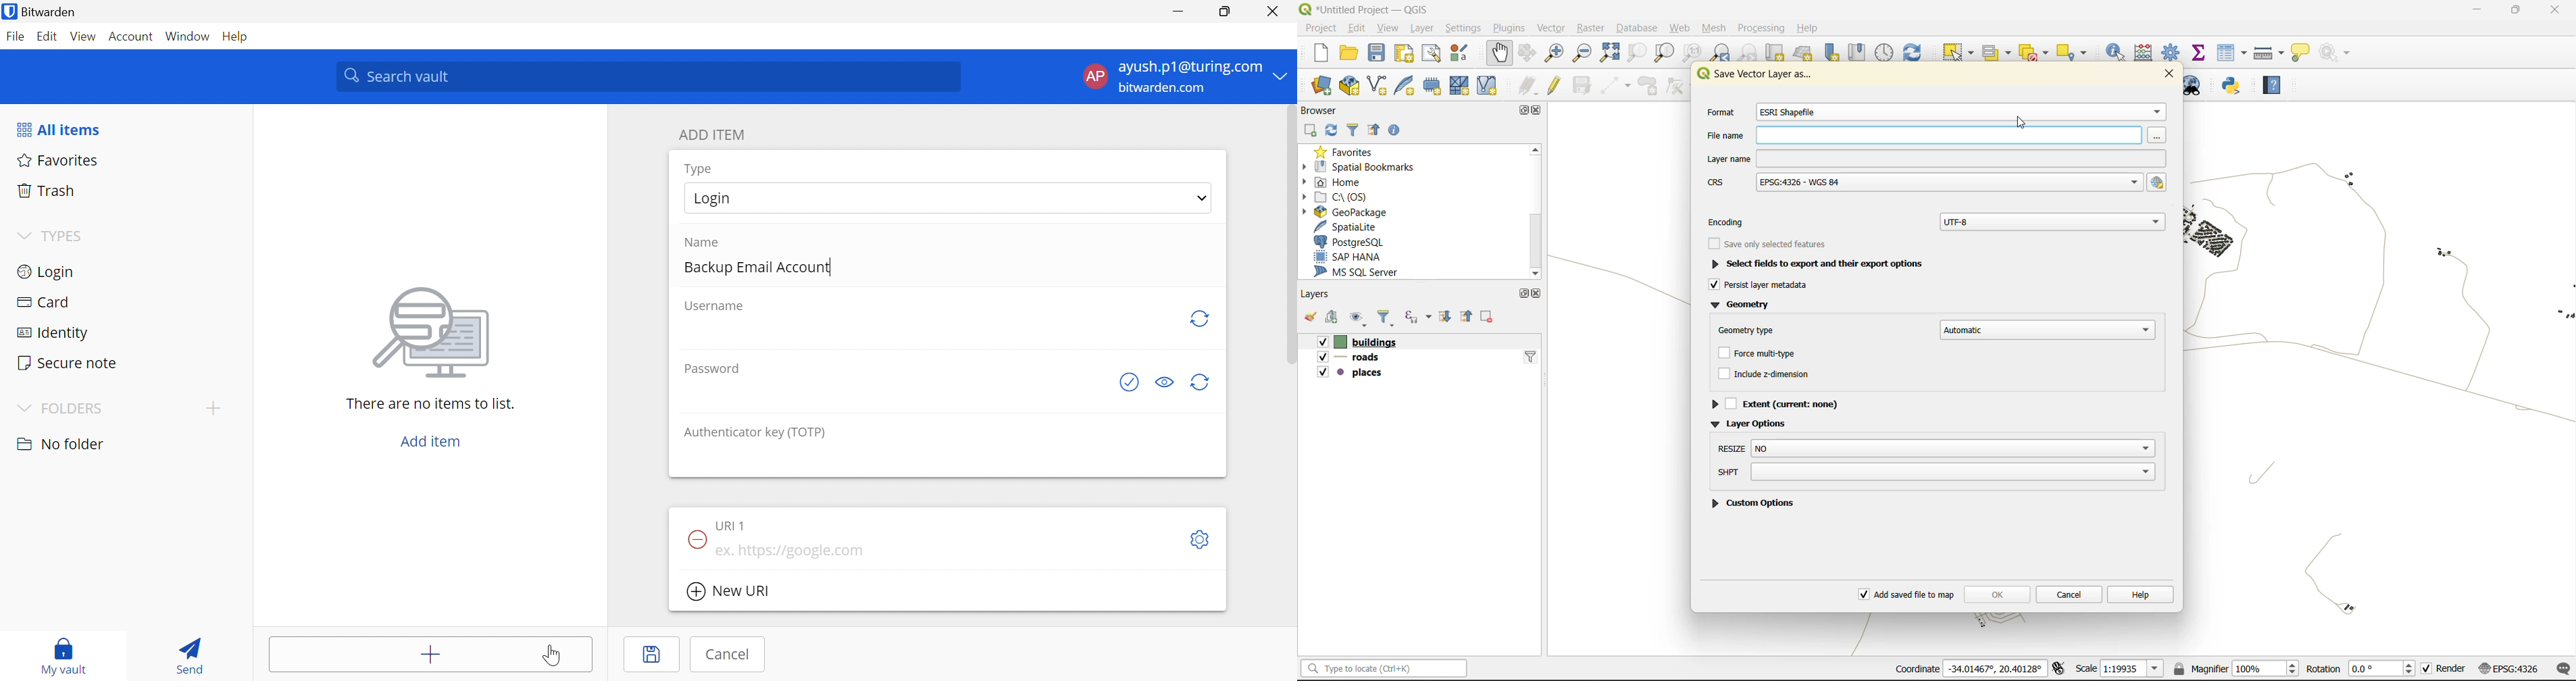 The height and width of the screenshot is (700, 2576). Describe the element at coordinates (1500, 55) in the screenshot. I see `pan map` at that location.